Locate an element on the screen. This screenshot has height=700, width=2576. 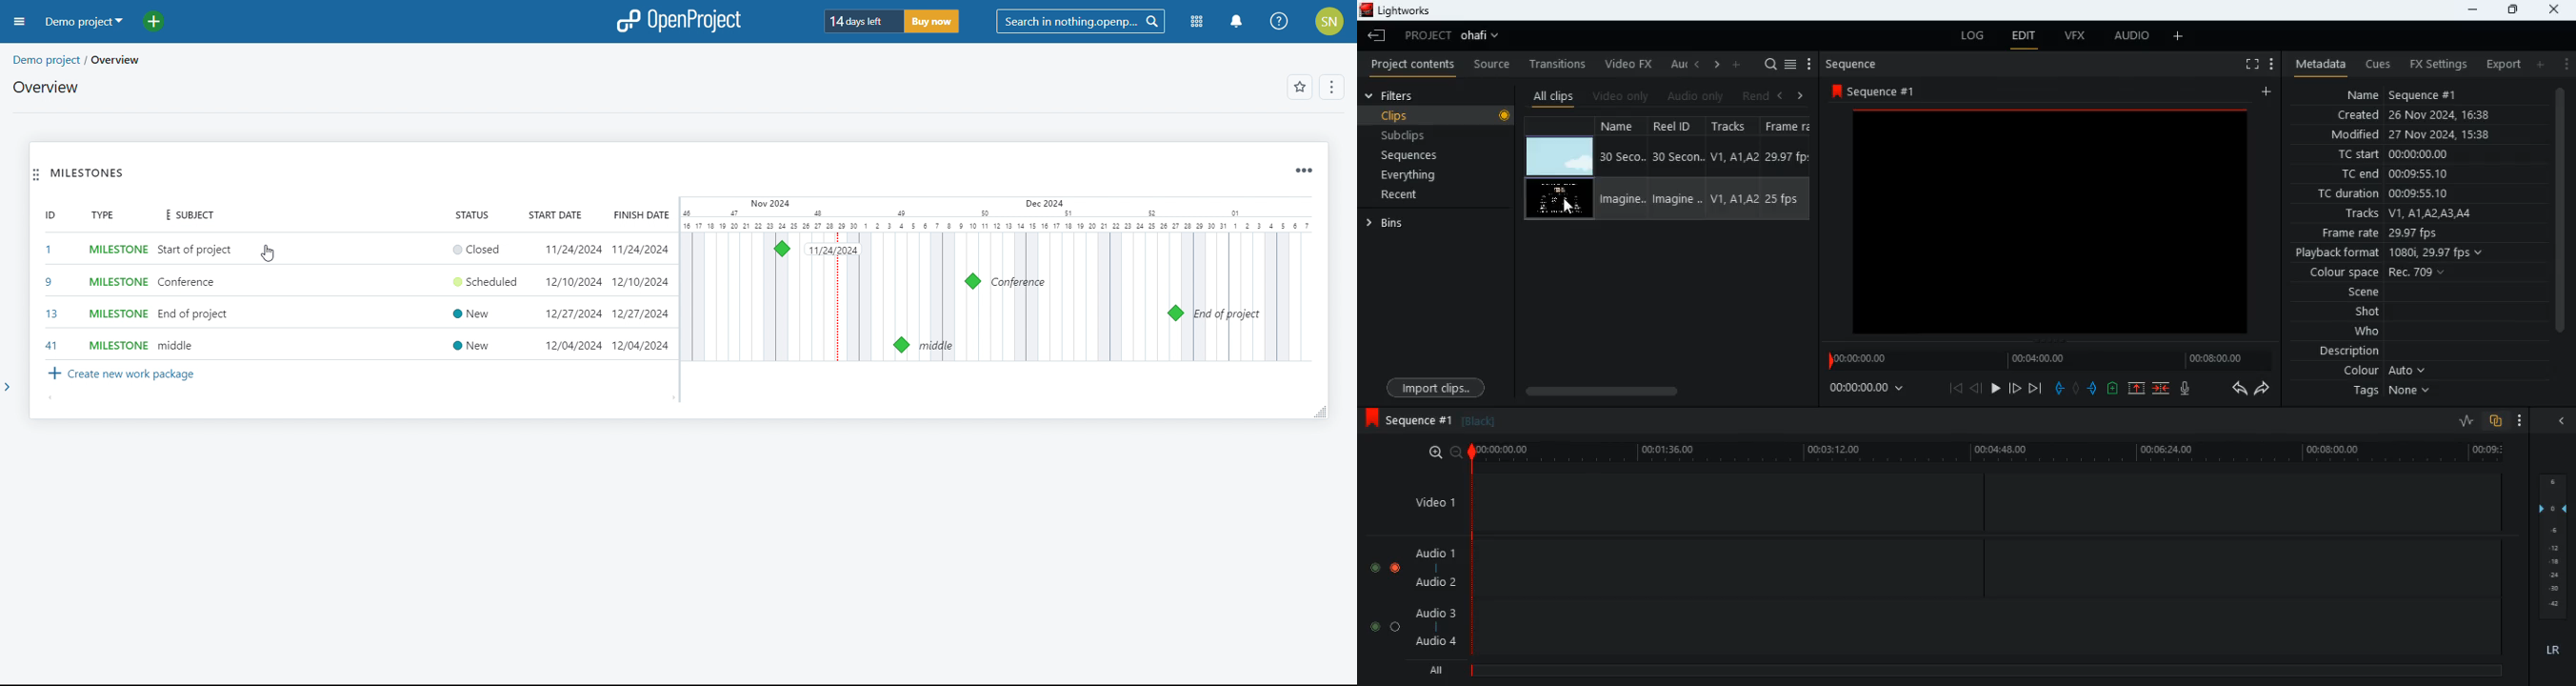
videos is located at coordinates (1560, 156).